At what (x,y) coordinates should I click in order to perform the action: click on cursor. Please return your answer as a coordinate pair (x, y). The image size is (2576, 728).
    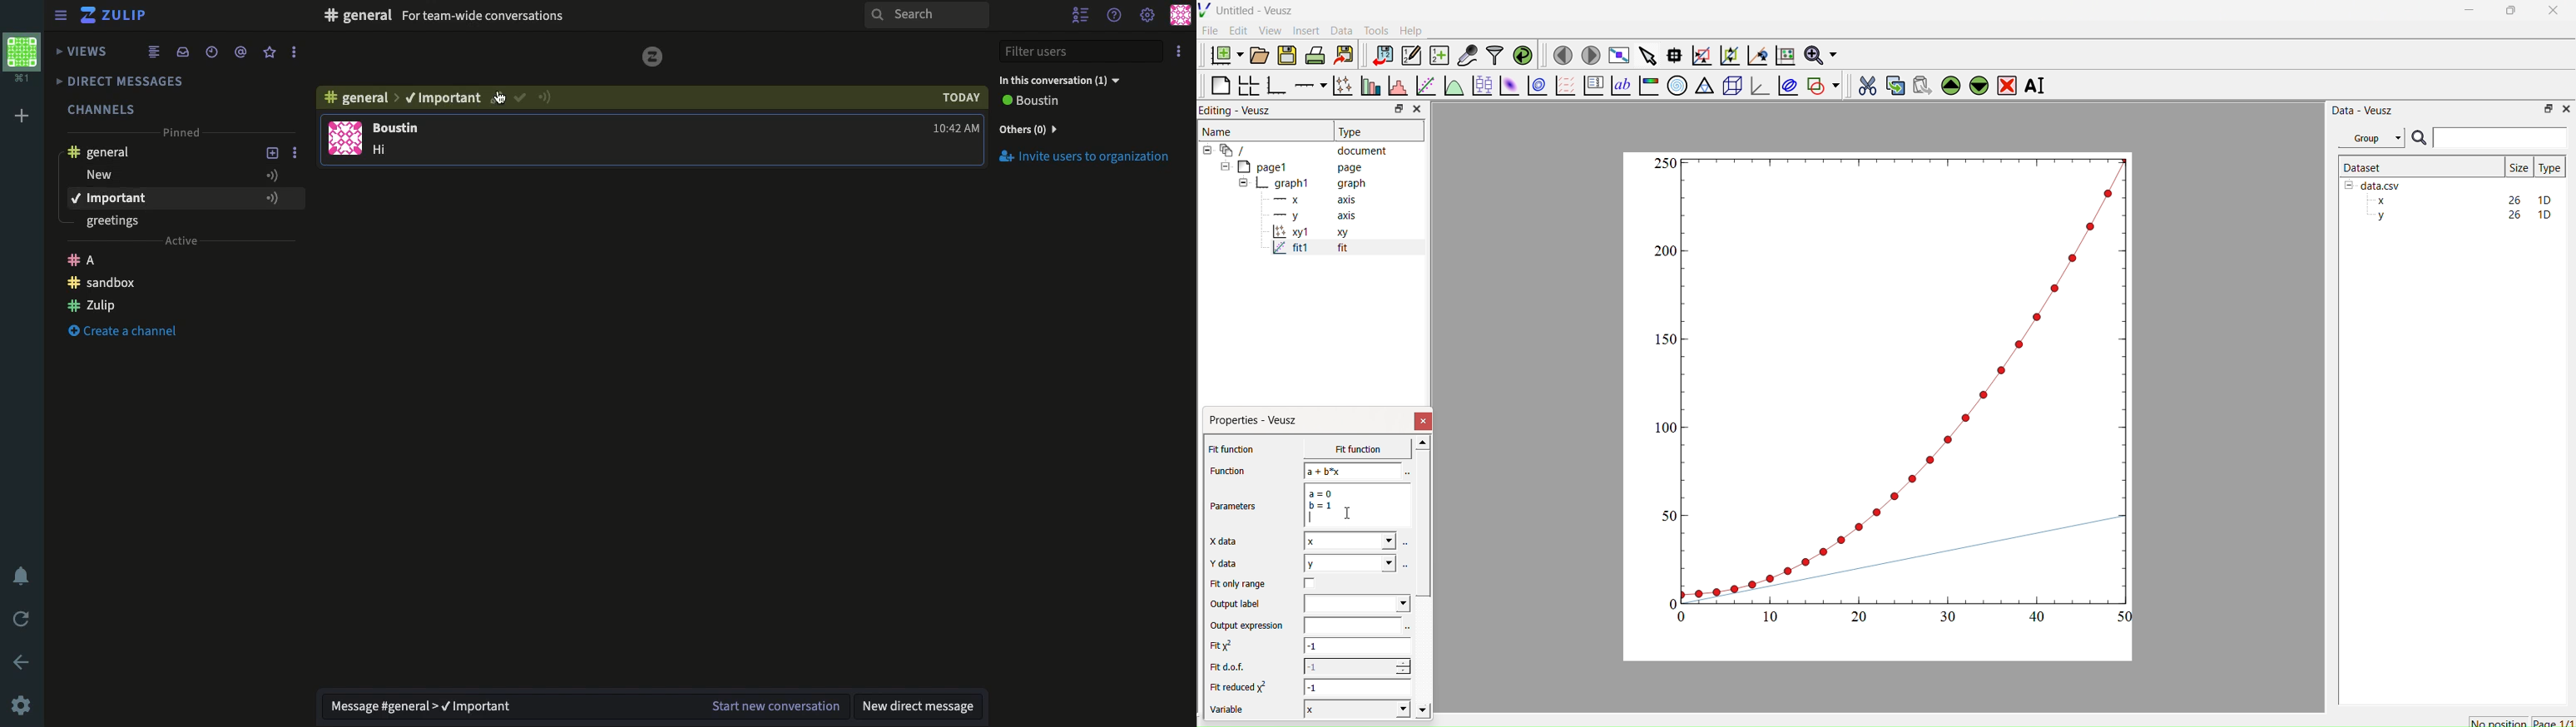
    Looking at the image, I should click on (497, 99).